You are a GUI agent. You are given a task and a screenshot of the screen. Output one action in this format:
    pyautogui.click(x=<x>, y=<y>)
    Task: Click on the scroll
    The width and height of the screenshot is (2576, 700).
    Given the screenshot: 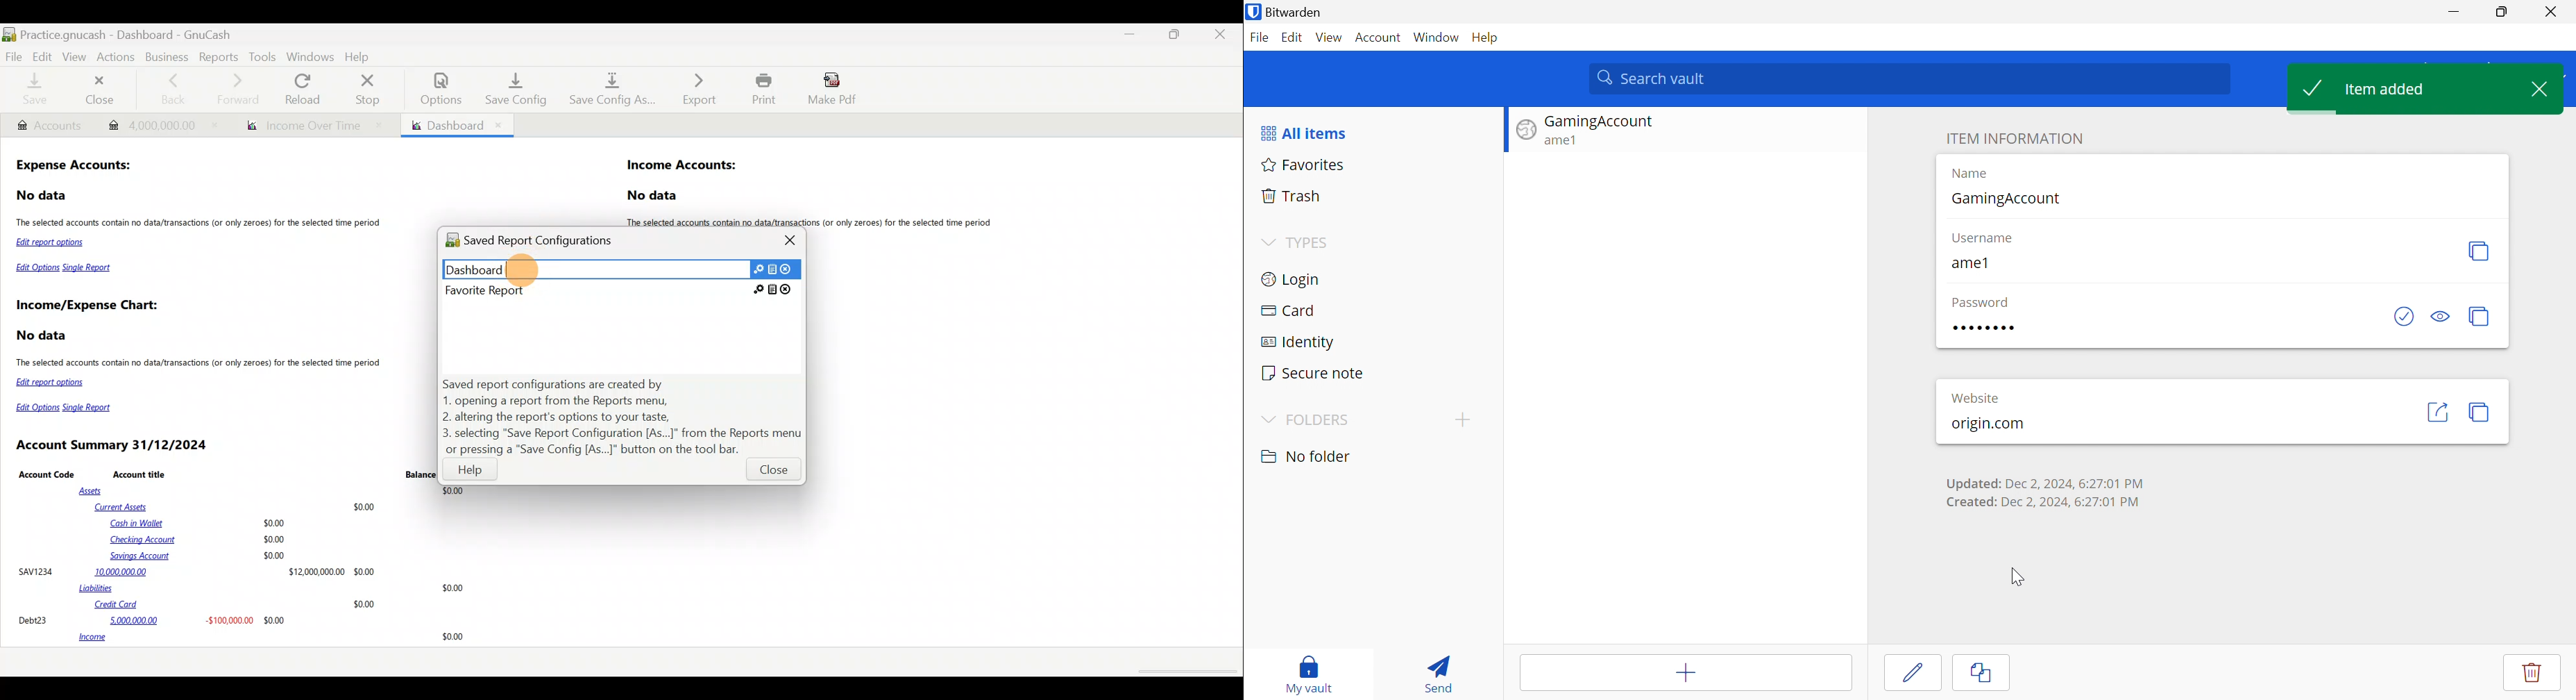 What is the action you would take?
    pyautogui.click(x=1185, y=672)
    